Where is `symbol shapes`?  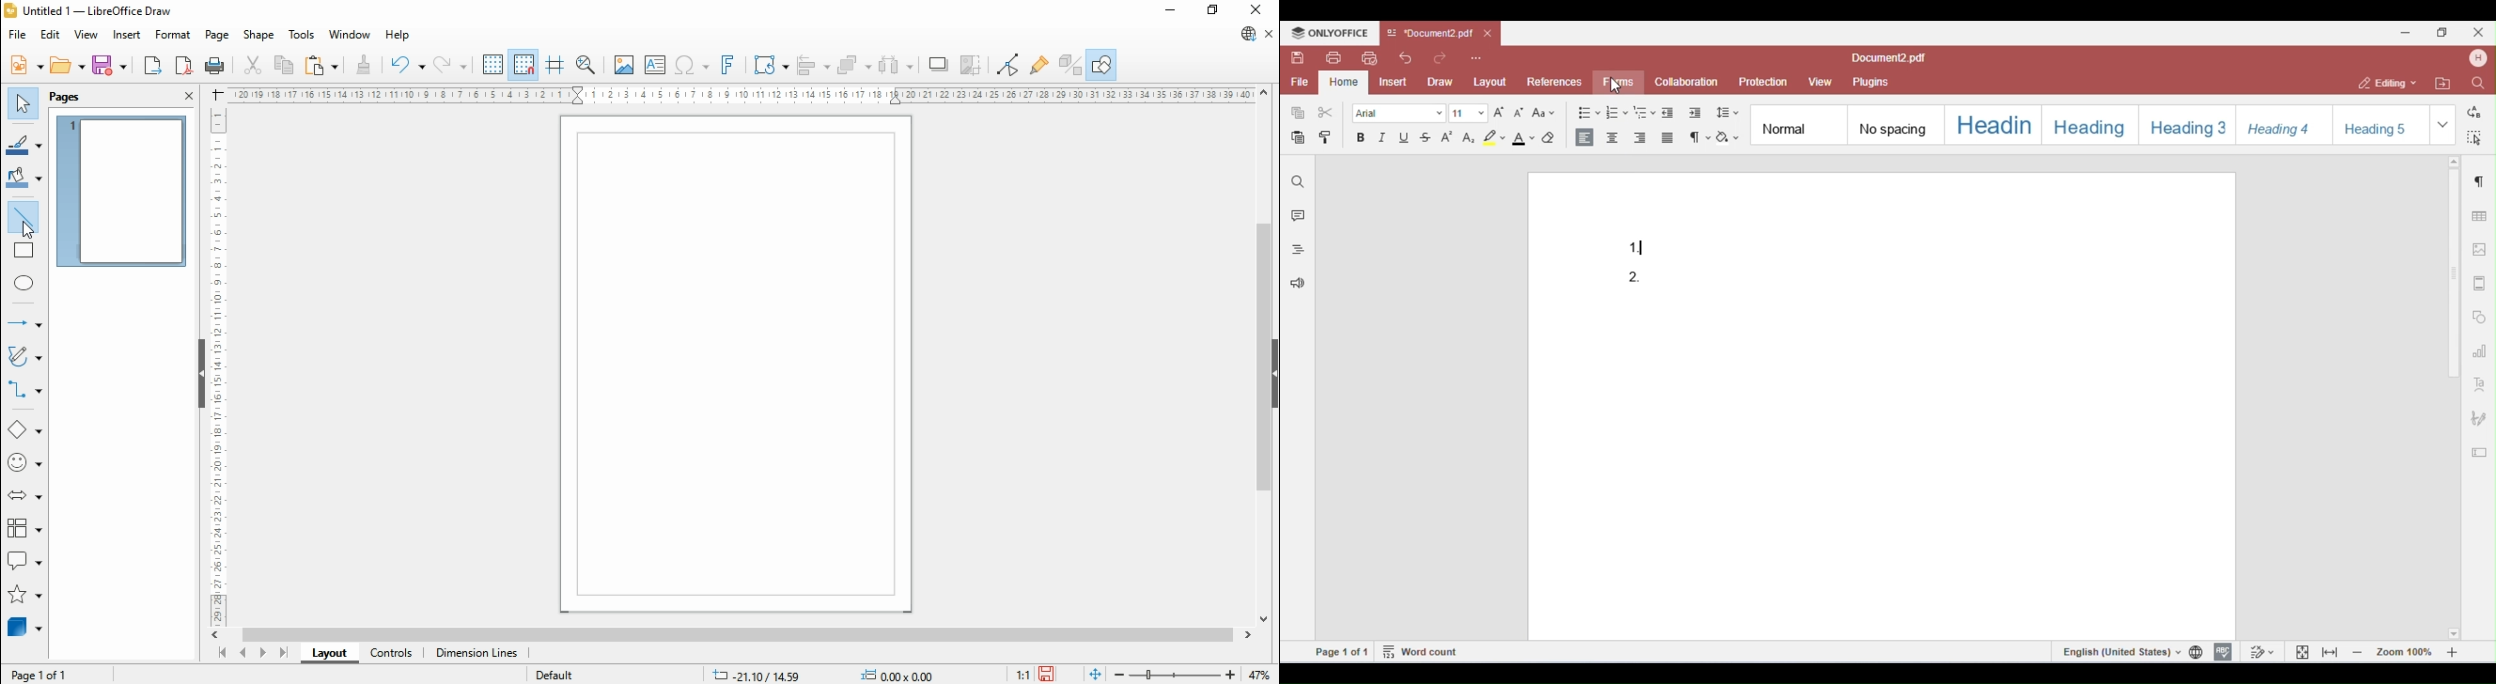 symbol shapes is located at coordinates (24, 463).